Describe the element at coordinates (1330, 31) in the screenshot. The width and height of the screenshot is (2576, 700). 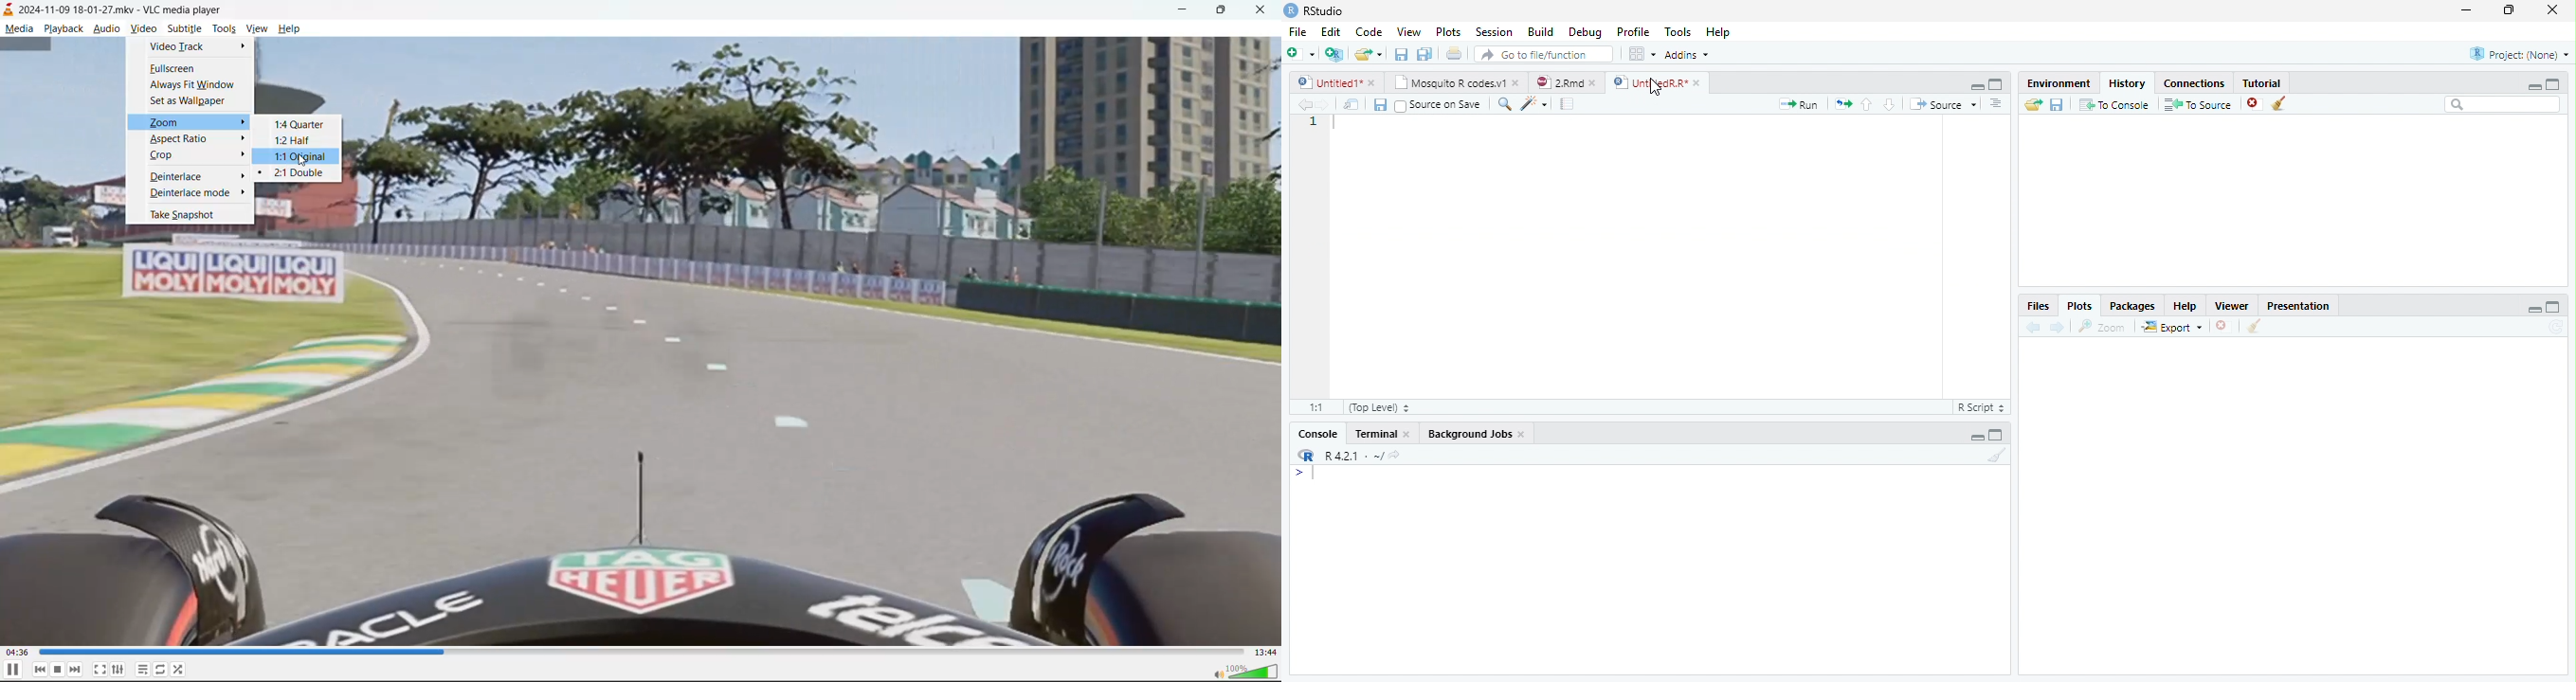
I see `Edit` at that location.